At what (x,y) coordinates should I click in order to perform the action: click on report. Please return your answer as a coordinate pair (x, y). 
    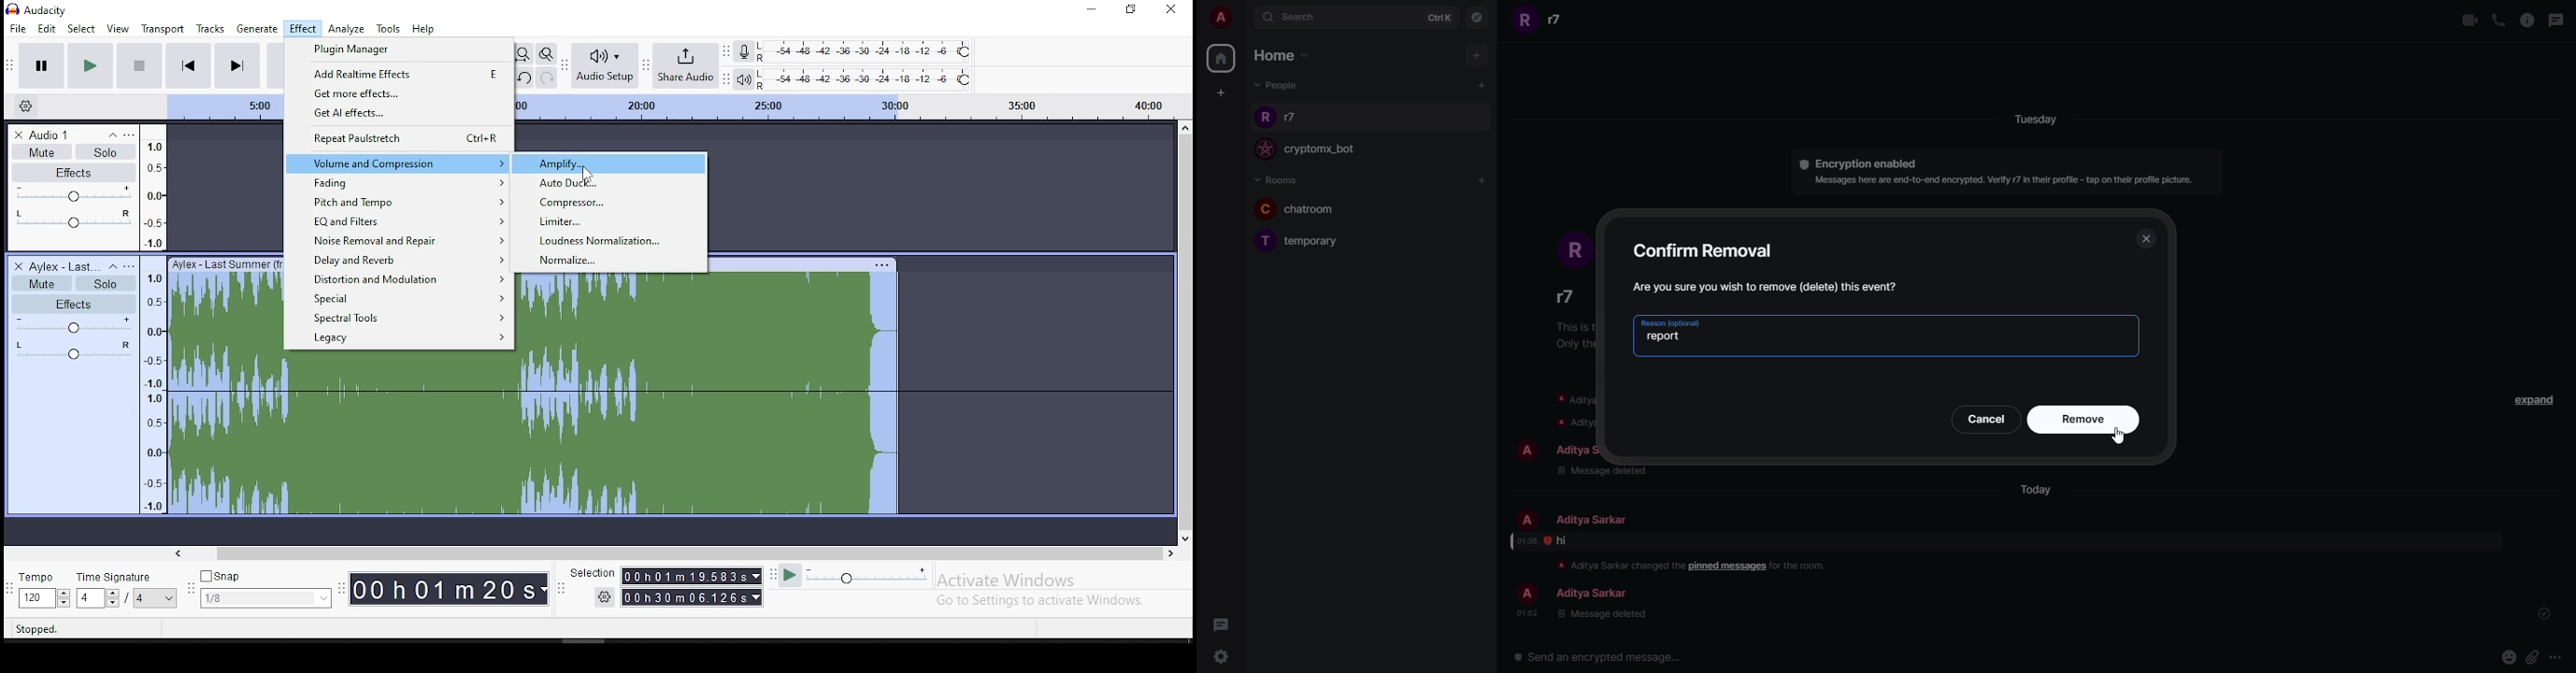
    Looking at the image, I should click on (1664, 336).